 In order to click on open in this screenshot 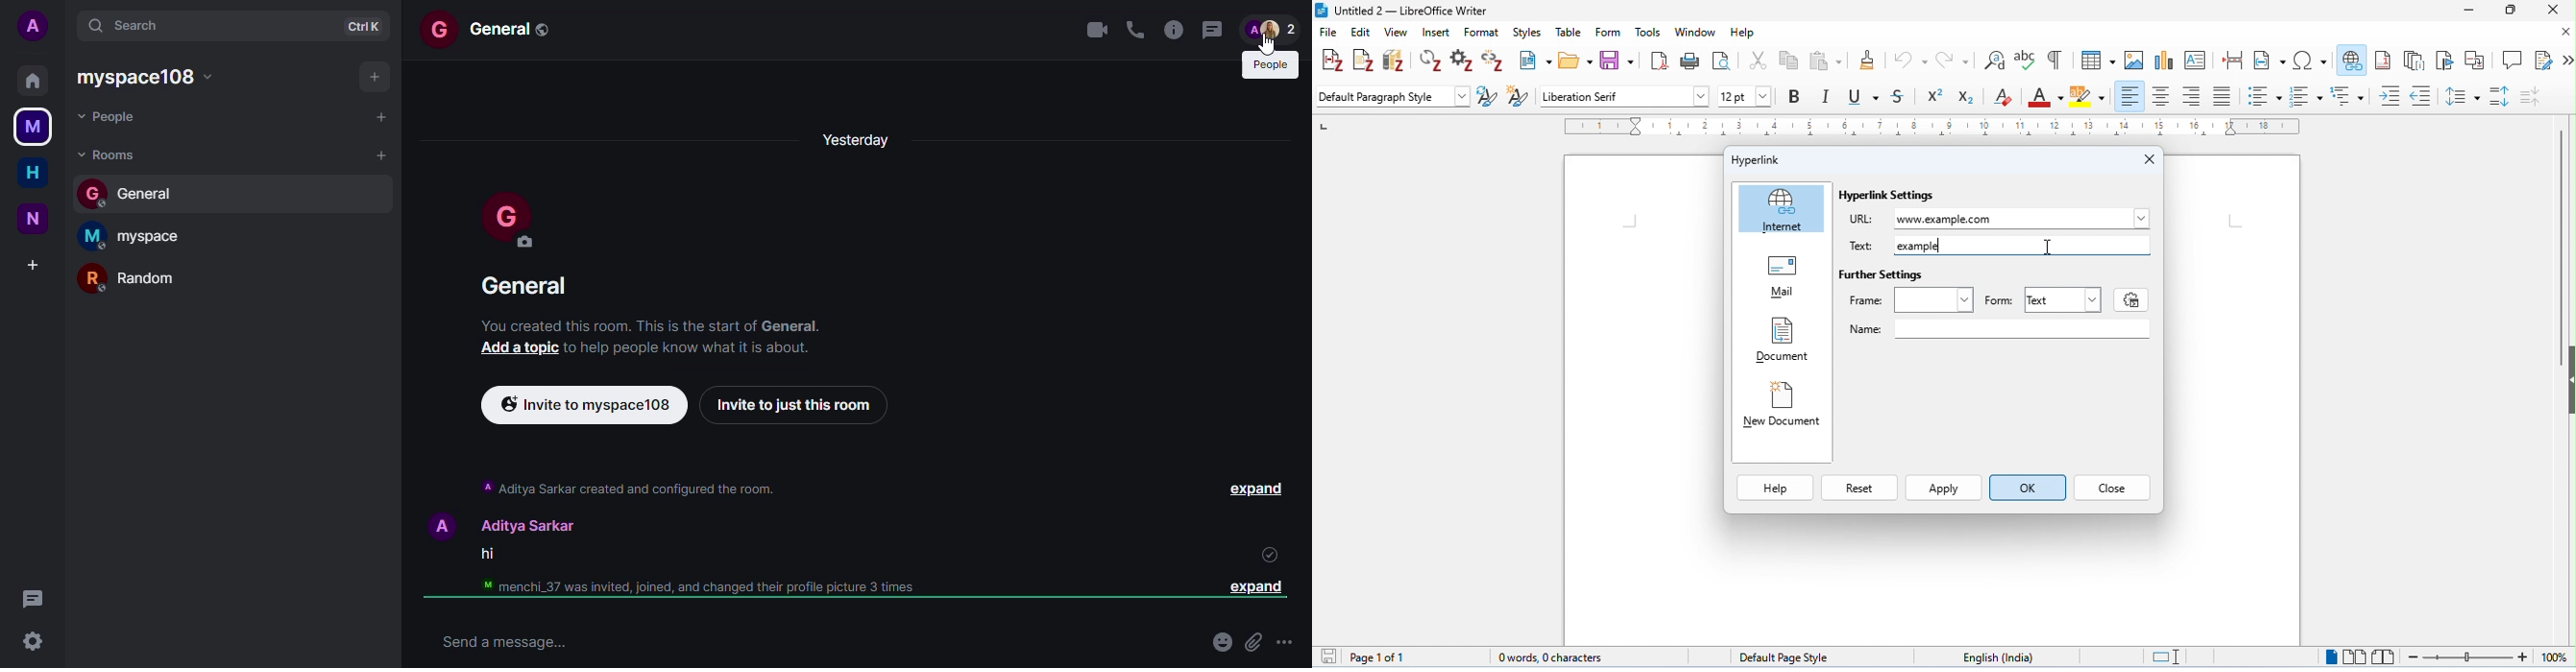, I will do `click(1575, 59)`.